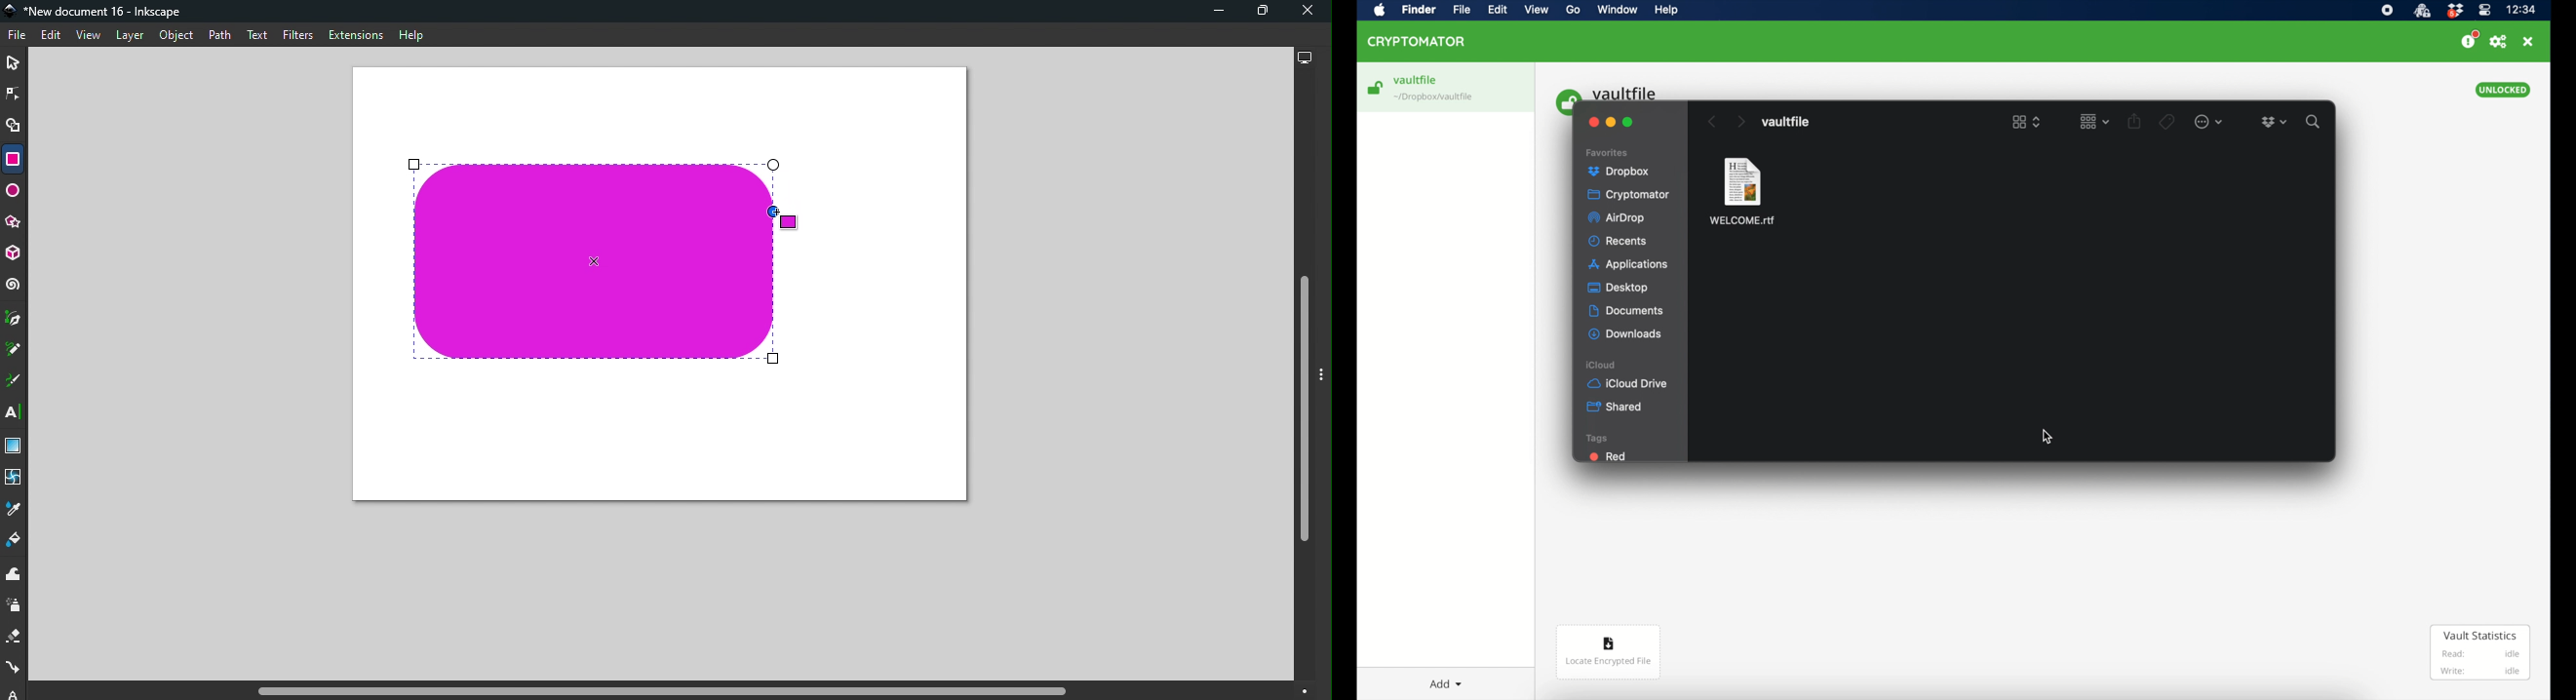 The height and width of the screenshot is (700, 2576). I want to click on Close, so click(1308, 12).